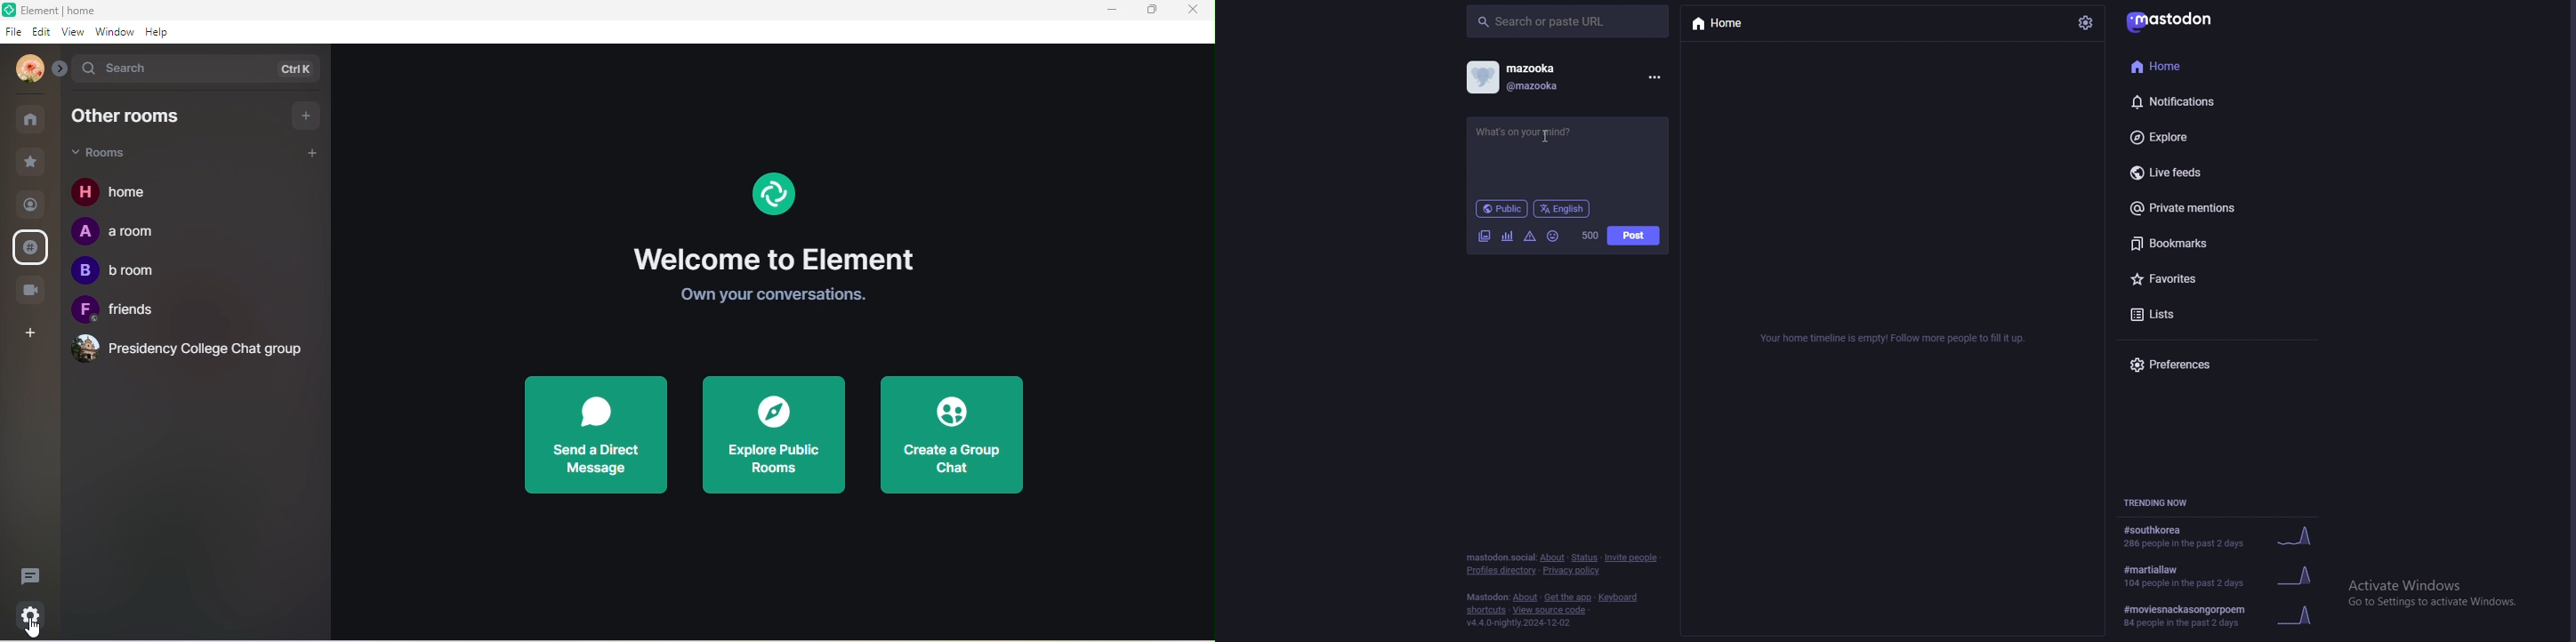 The image size is (2576, 644). What do you see at coordinates (197, 71) in the screenshot?
I see `search` at bounding box center [197, 71].